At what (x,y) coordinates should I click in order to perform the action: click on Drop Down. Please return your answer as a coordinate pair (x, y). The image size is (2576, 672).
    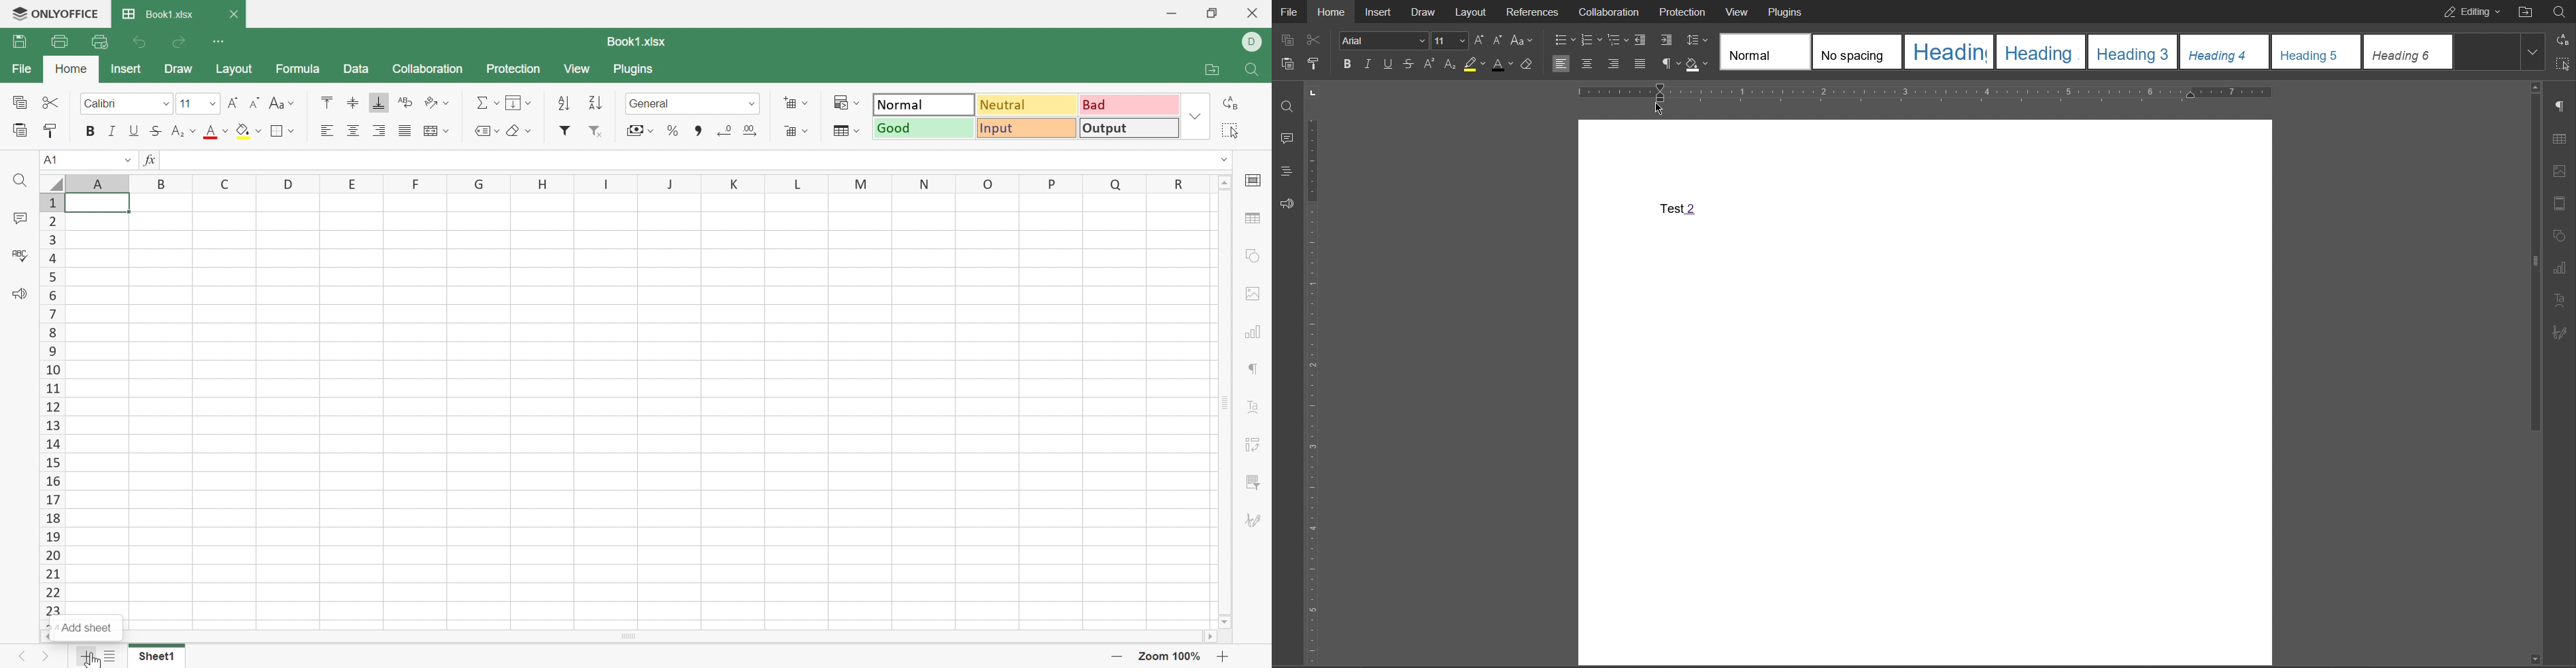
    Looking at the image, I should click on (1195, 116).